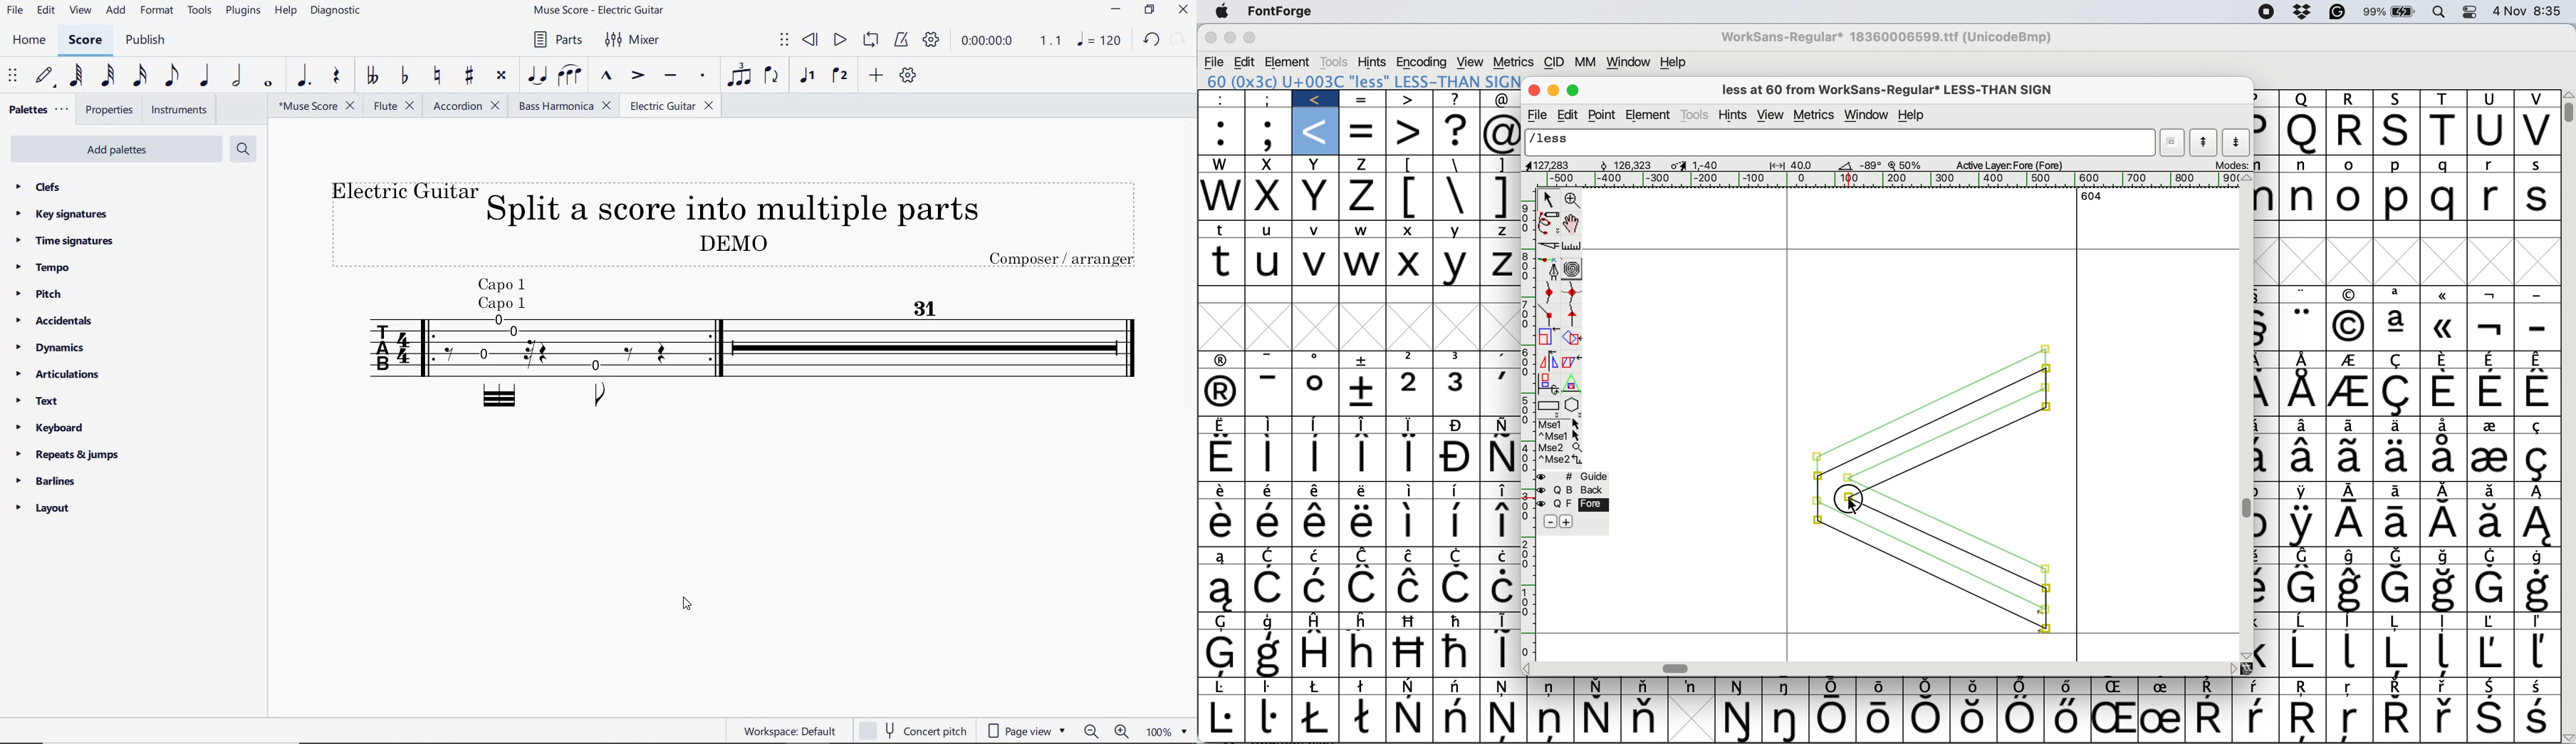 This screenshot has height=756, width=2576. Describe the element at coordinates (570, 76) in the screenshot. I see `slur` at that location.